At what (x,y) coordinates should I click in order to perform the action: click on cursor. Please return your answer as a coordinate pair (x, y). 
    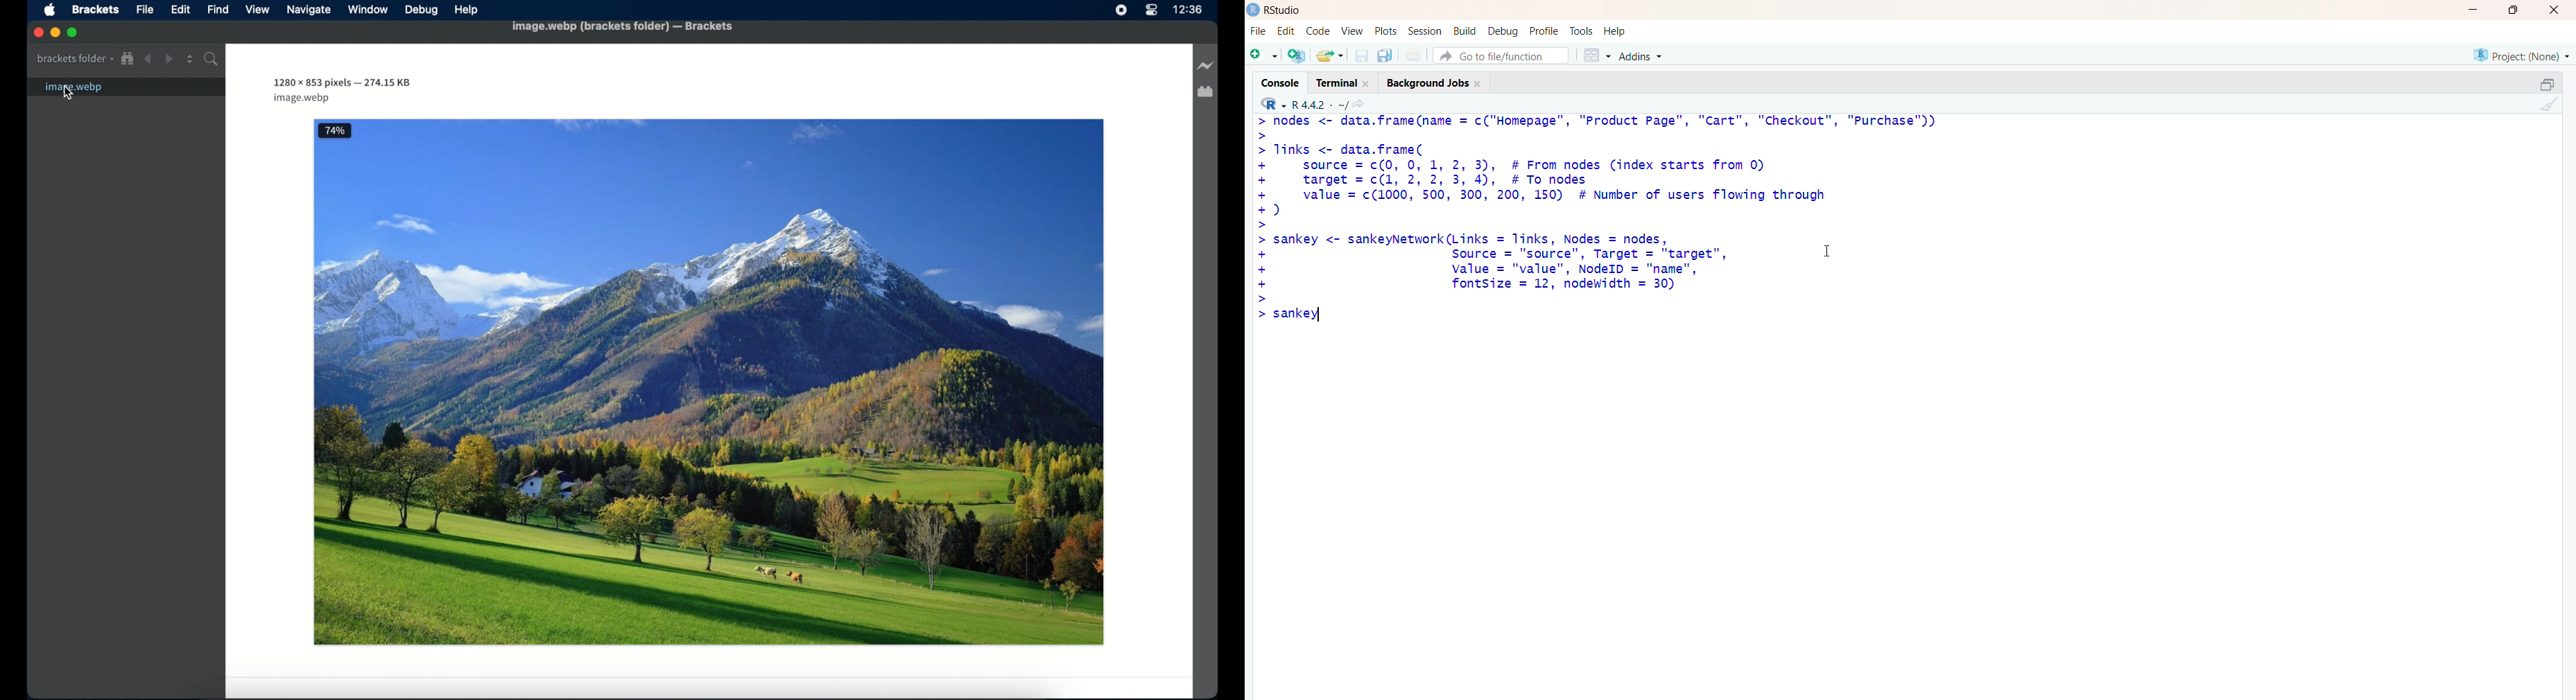
    Looking at the image, I should click on (1826, 252).